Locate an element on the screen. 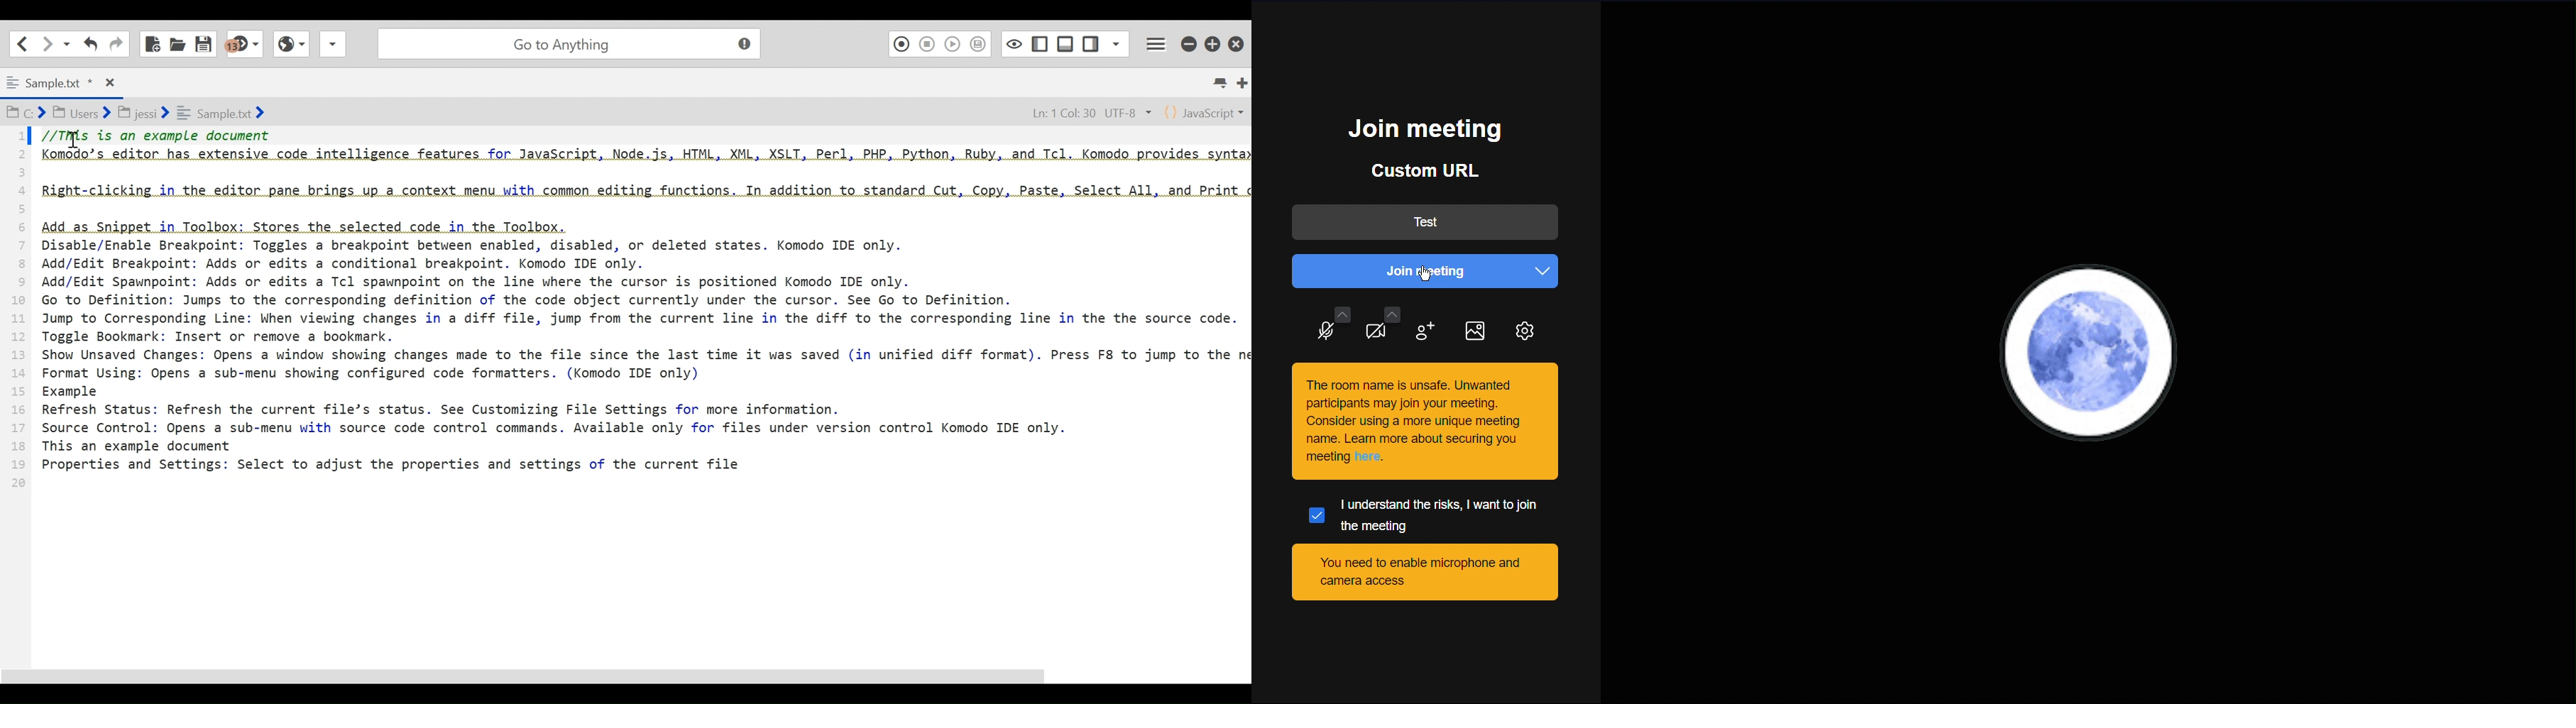 Image resolution: width=2576 pixels, height=728 pixels. Video is located at coordinates (1382, 326).